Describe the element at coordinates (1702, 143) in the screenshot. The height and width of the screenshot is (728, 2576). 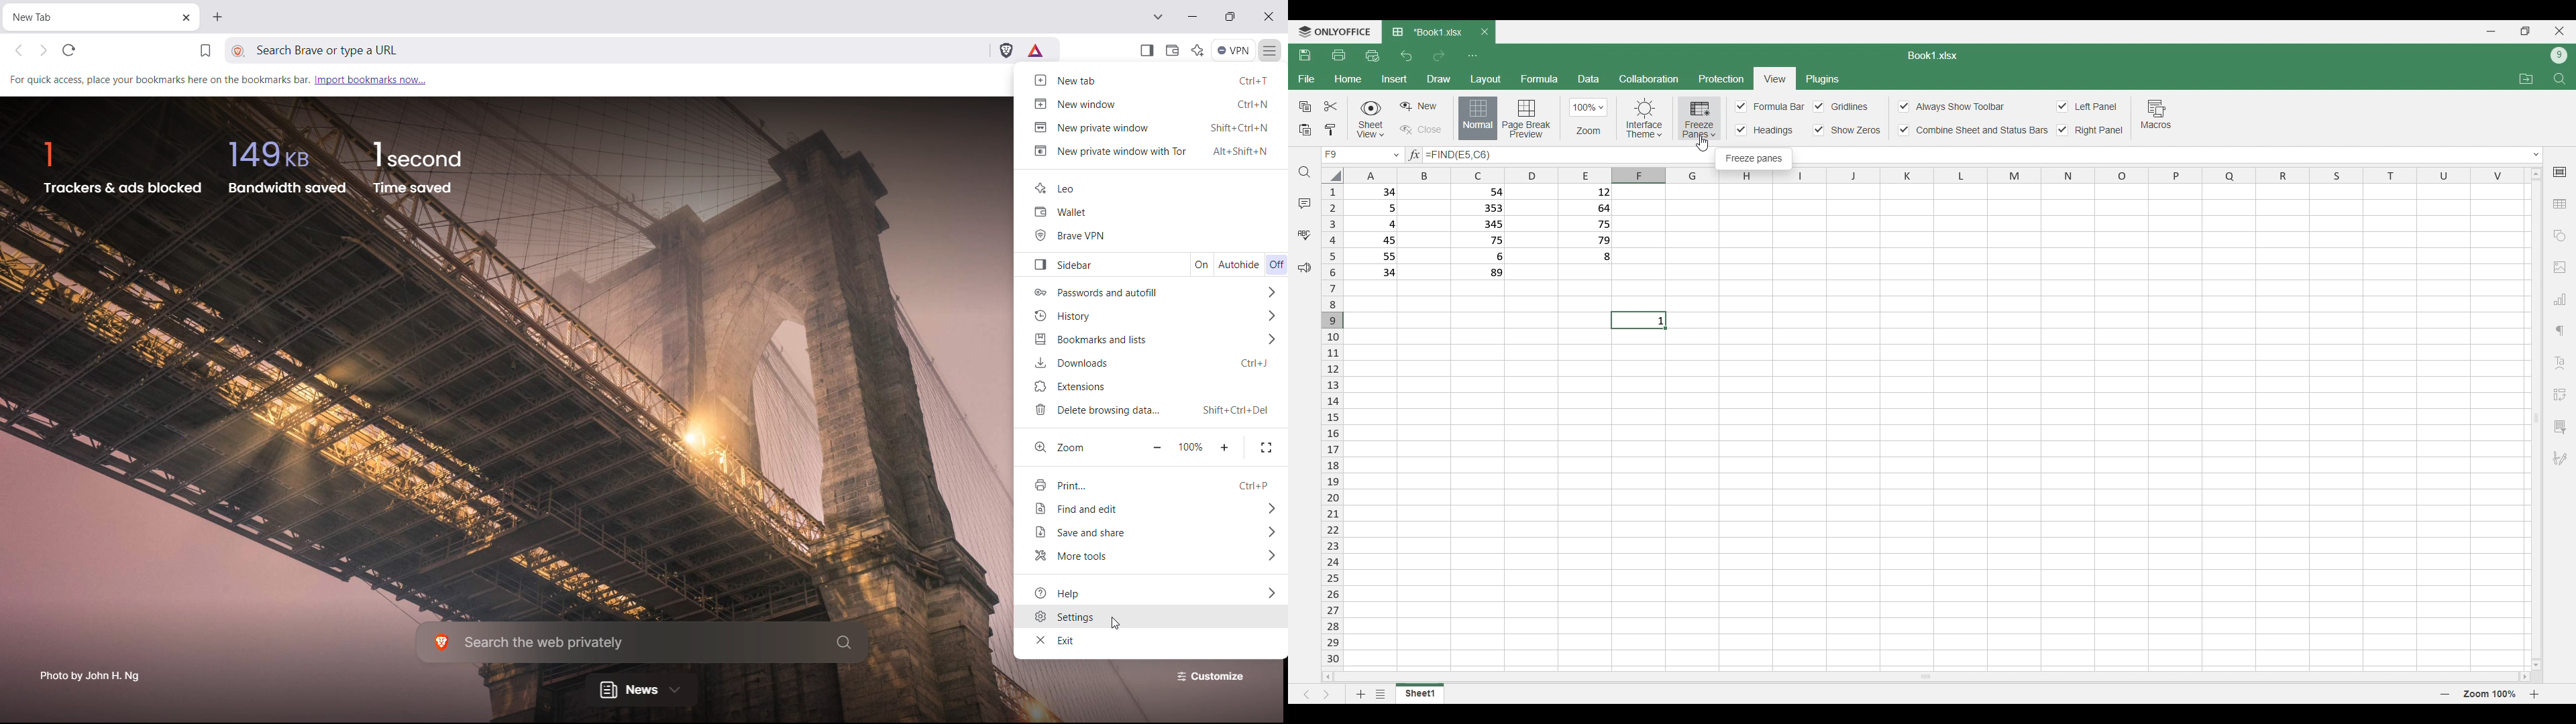
I see `Cursor` at that location.